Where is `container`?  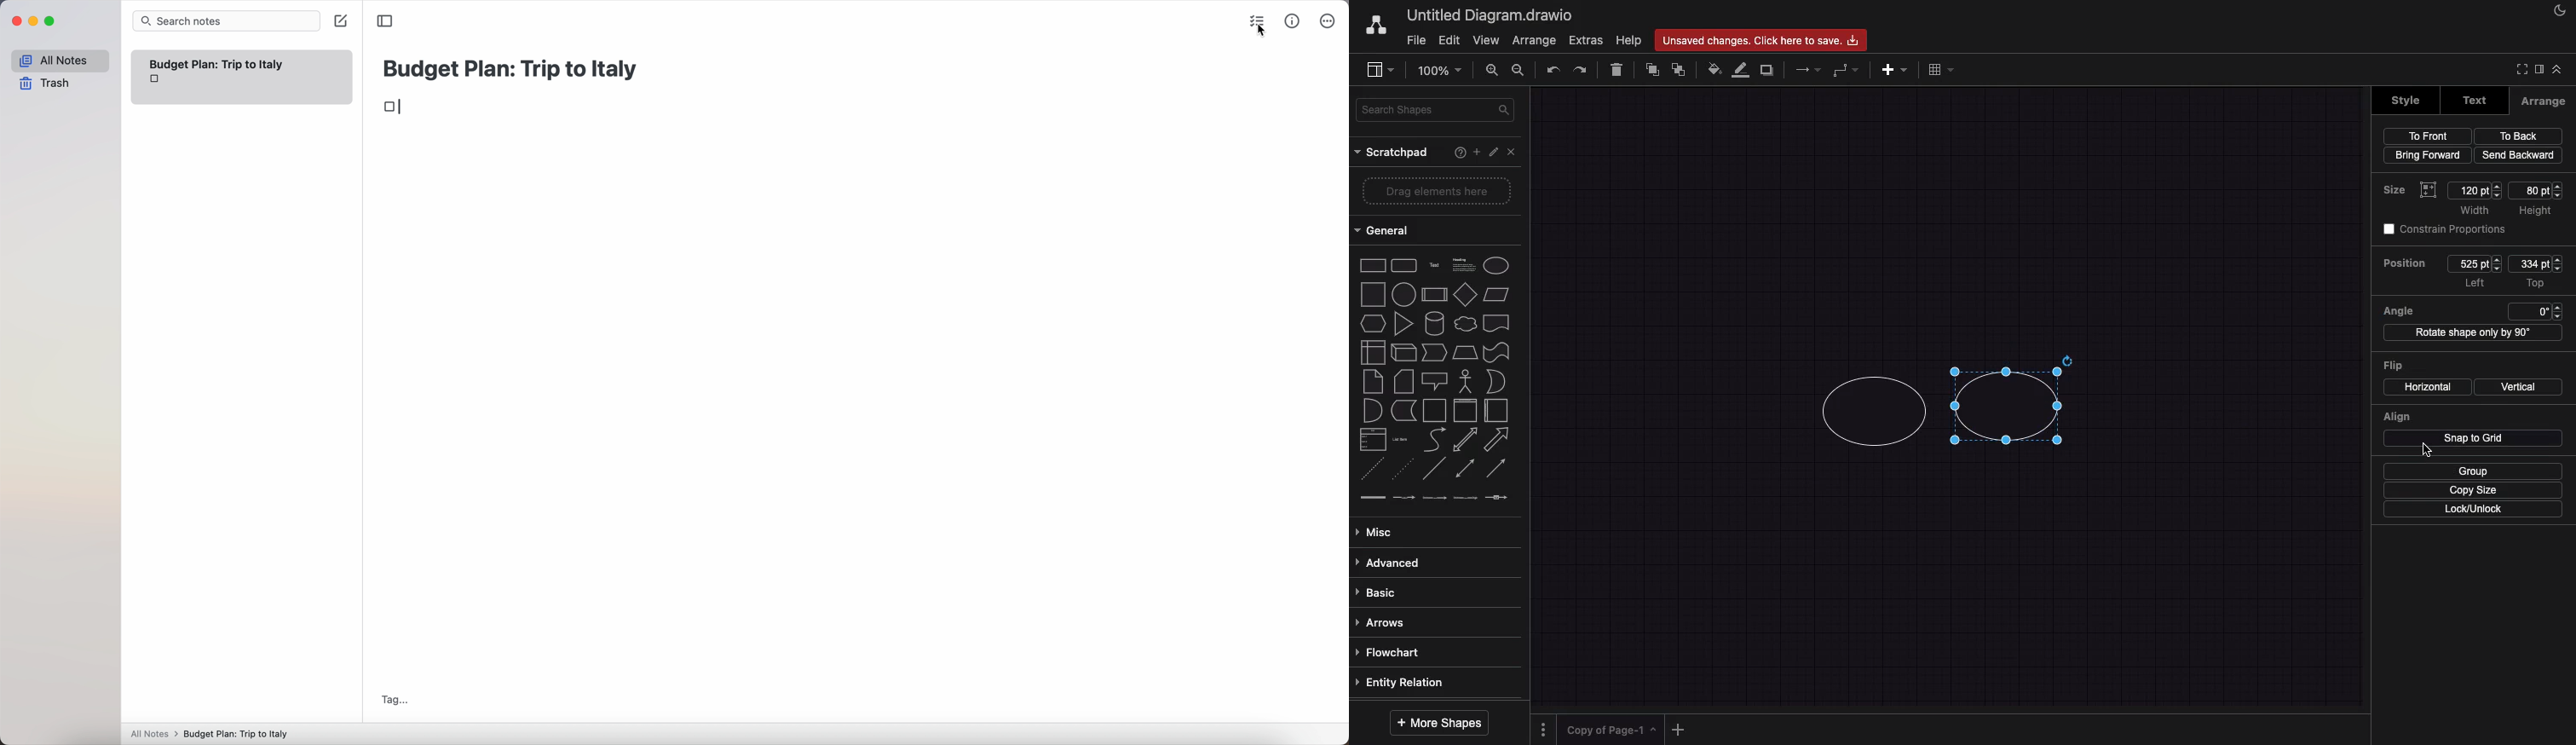 container is located at coordinates (1435, 411).